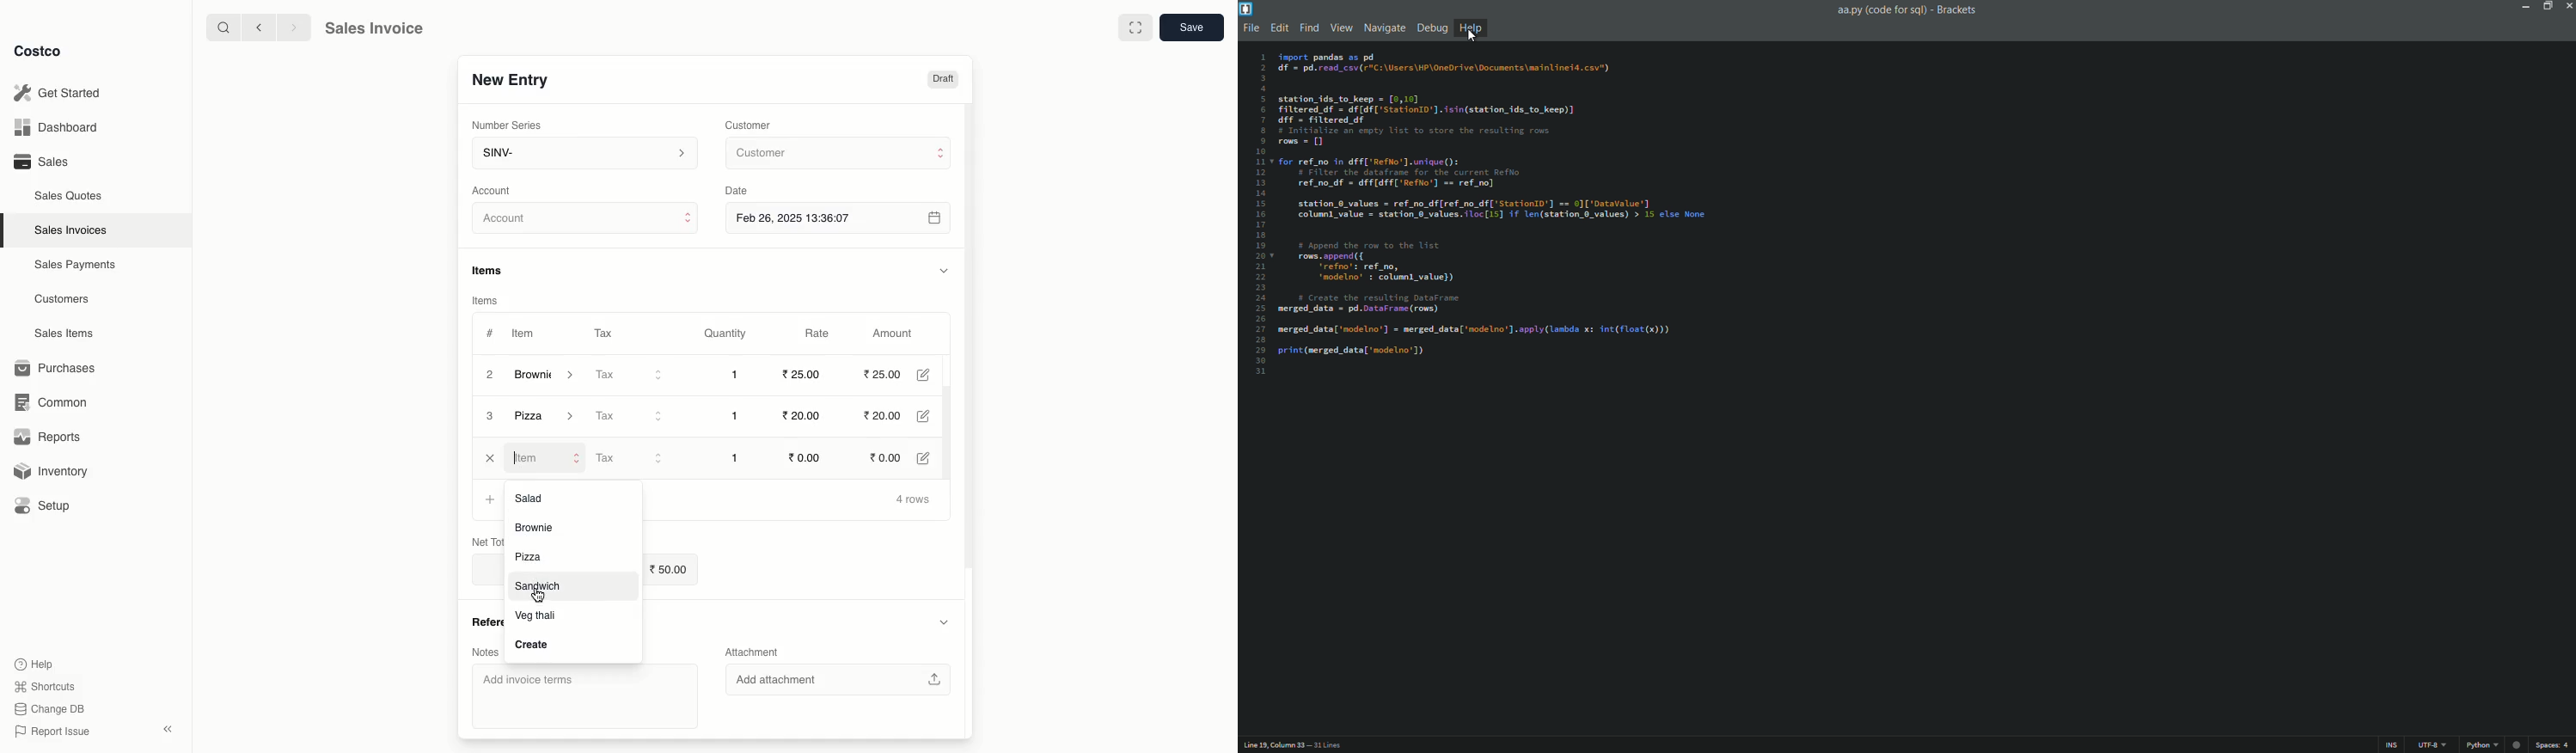 The image size is (2576, 756). Describe the element at coordinates (534, 558) in the screenshot. I see `Pizza` at that location.